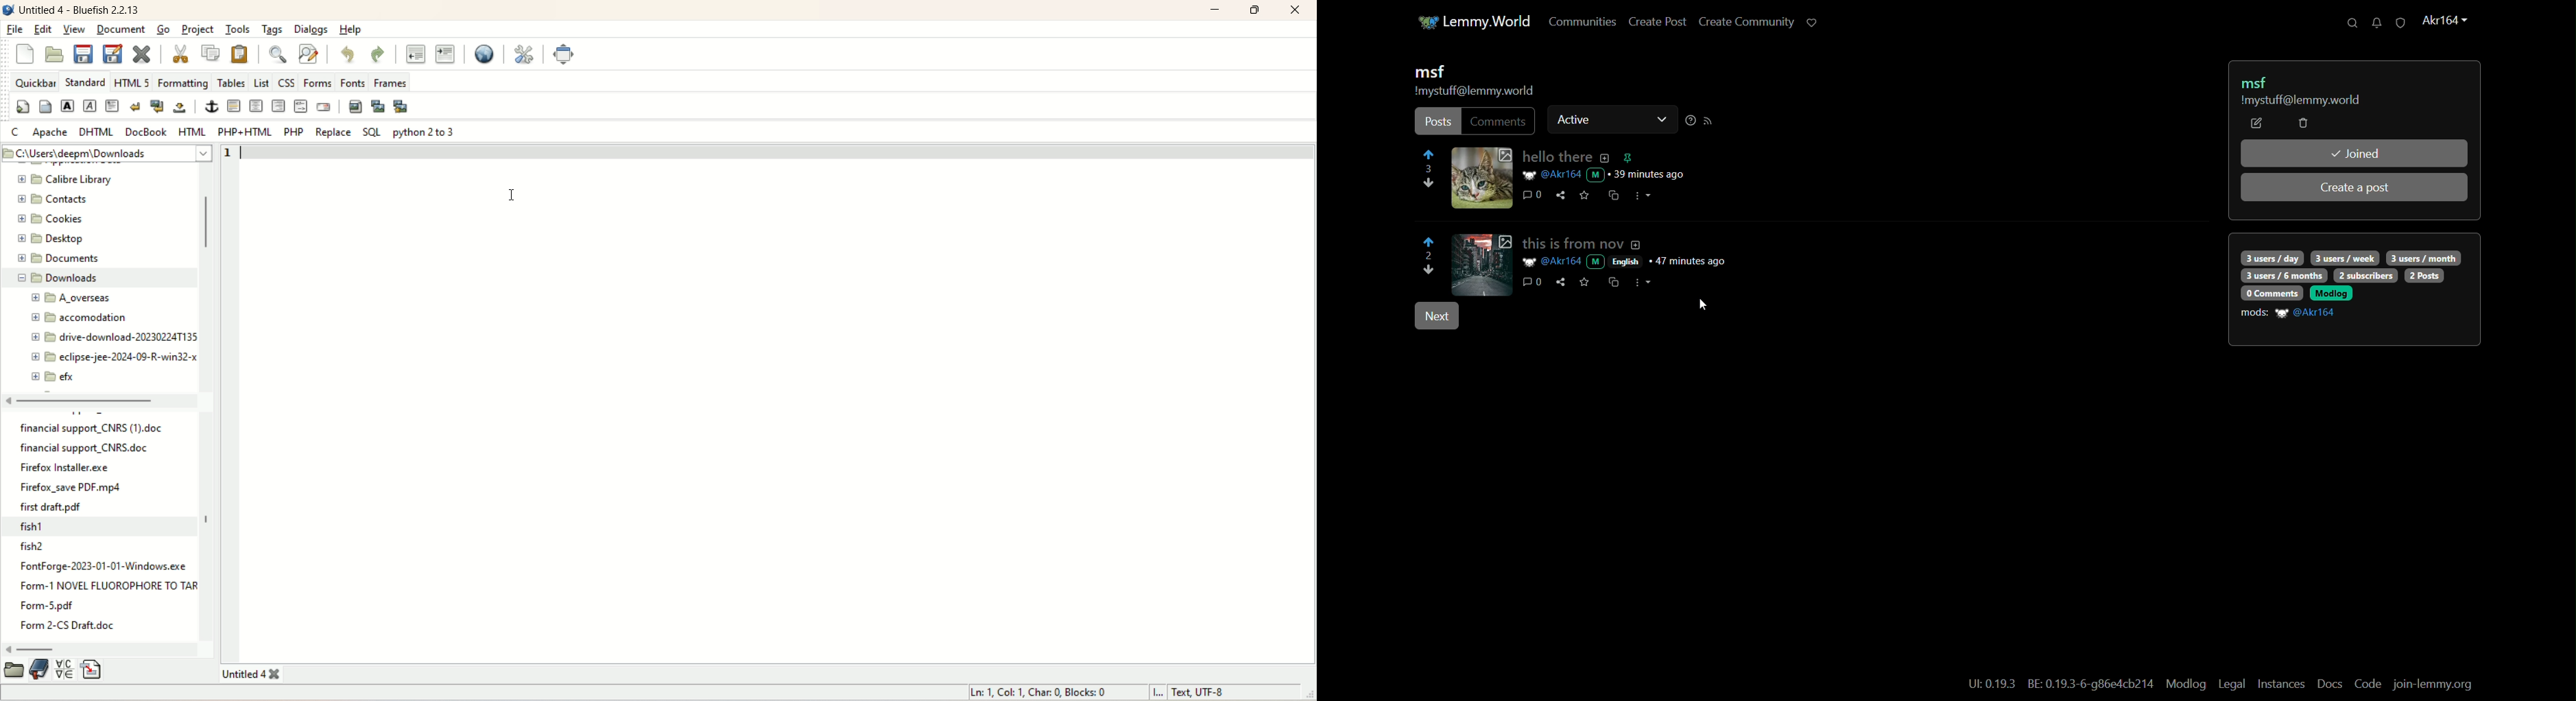 Image resolution: width=2576 pixels, height=728 pixels. Describe the element at coordinates (64, 669) in the screenshot. I see `insert character` at that location.